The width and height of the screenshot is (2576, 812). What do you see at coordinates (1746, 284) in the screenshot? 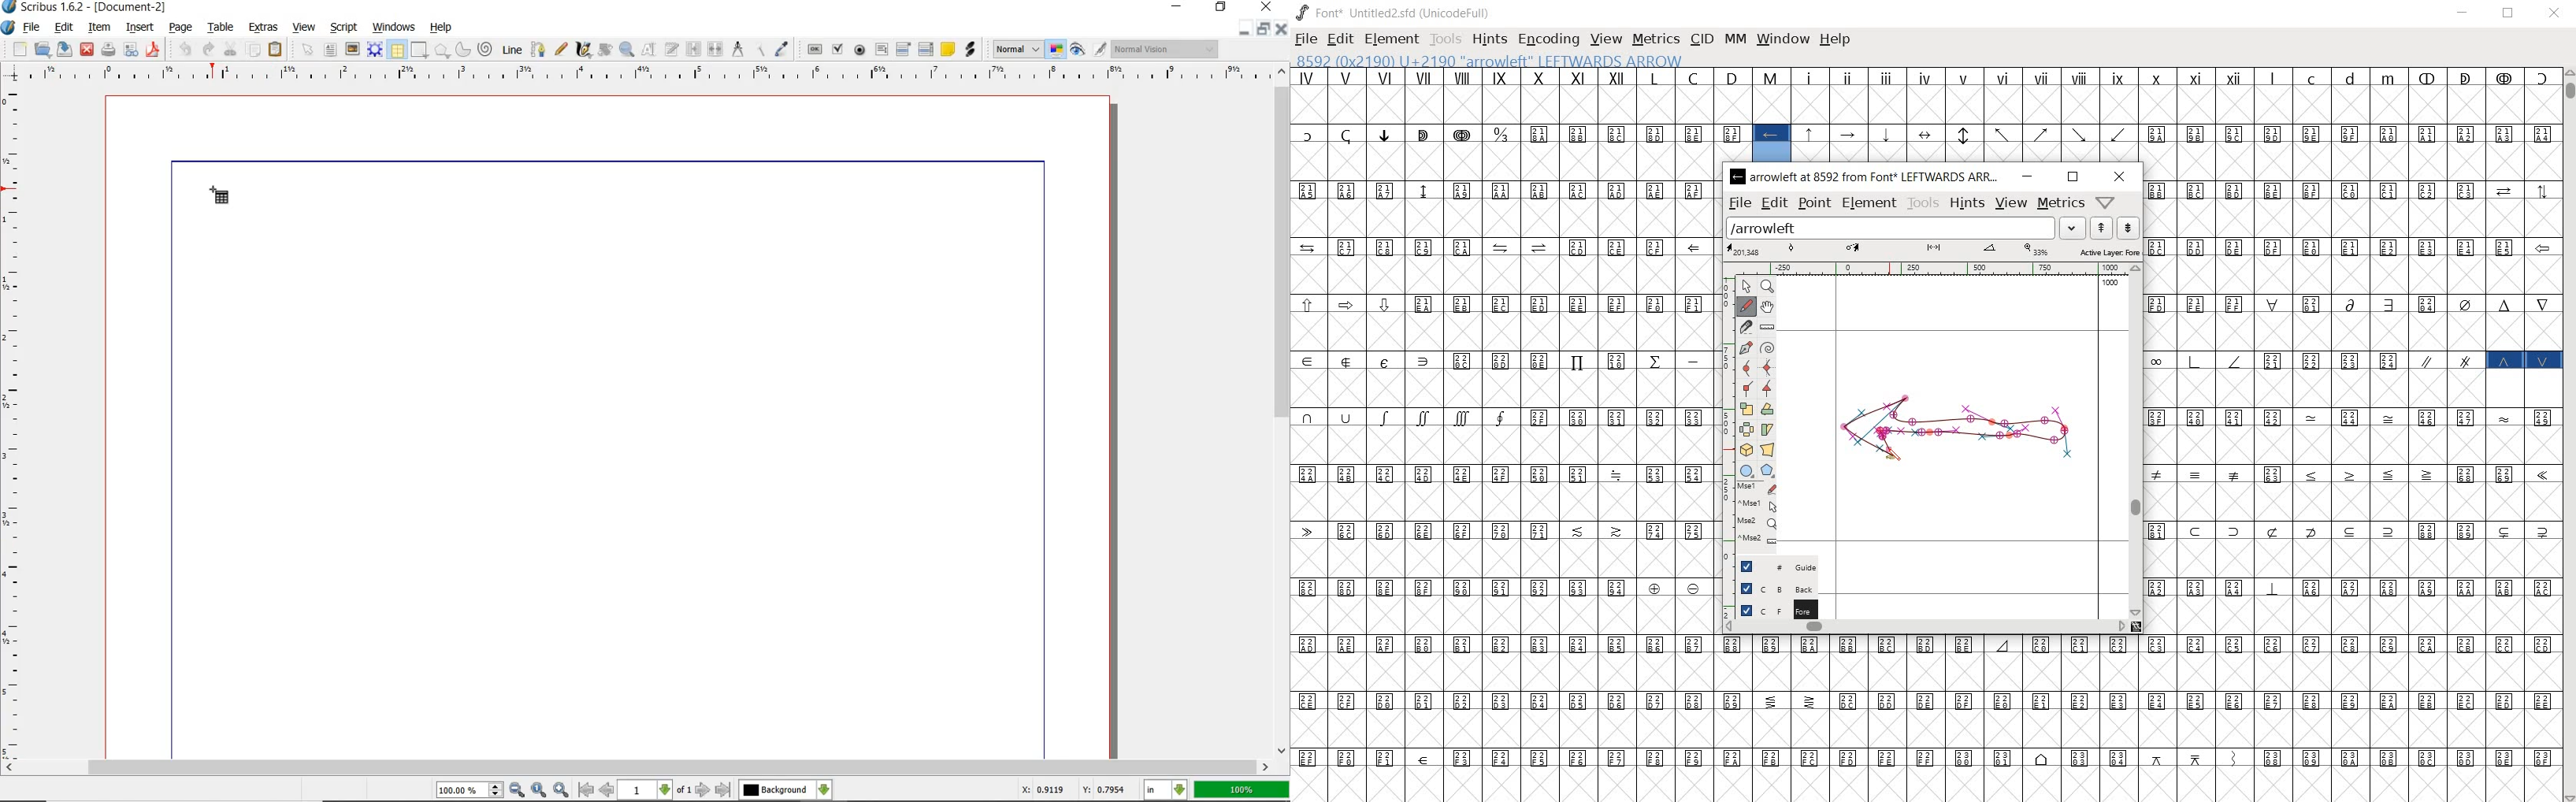
I see `pointer` at bounding box center [1746, 284].